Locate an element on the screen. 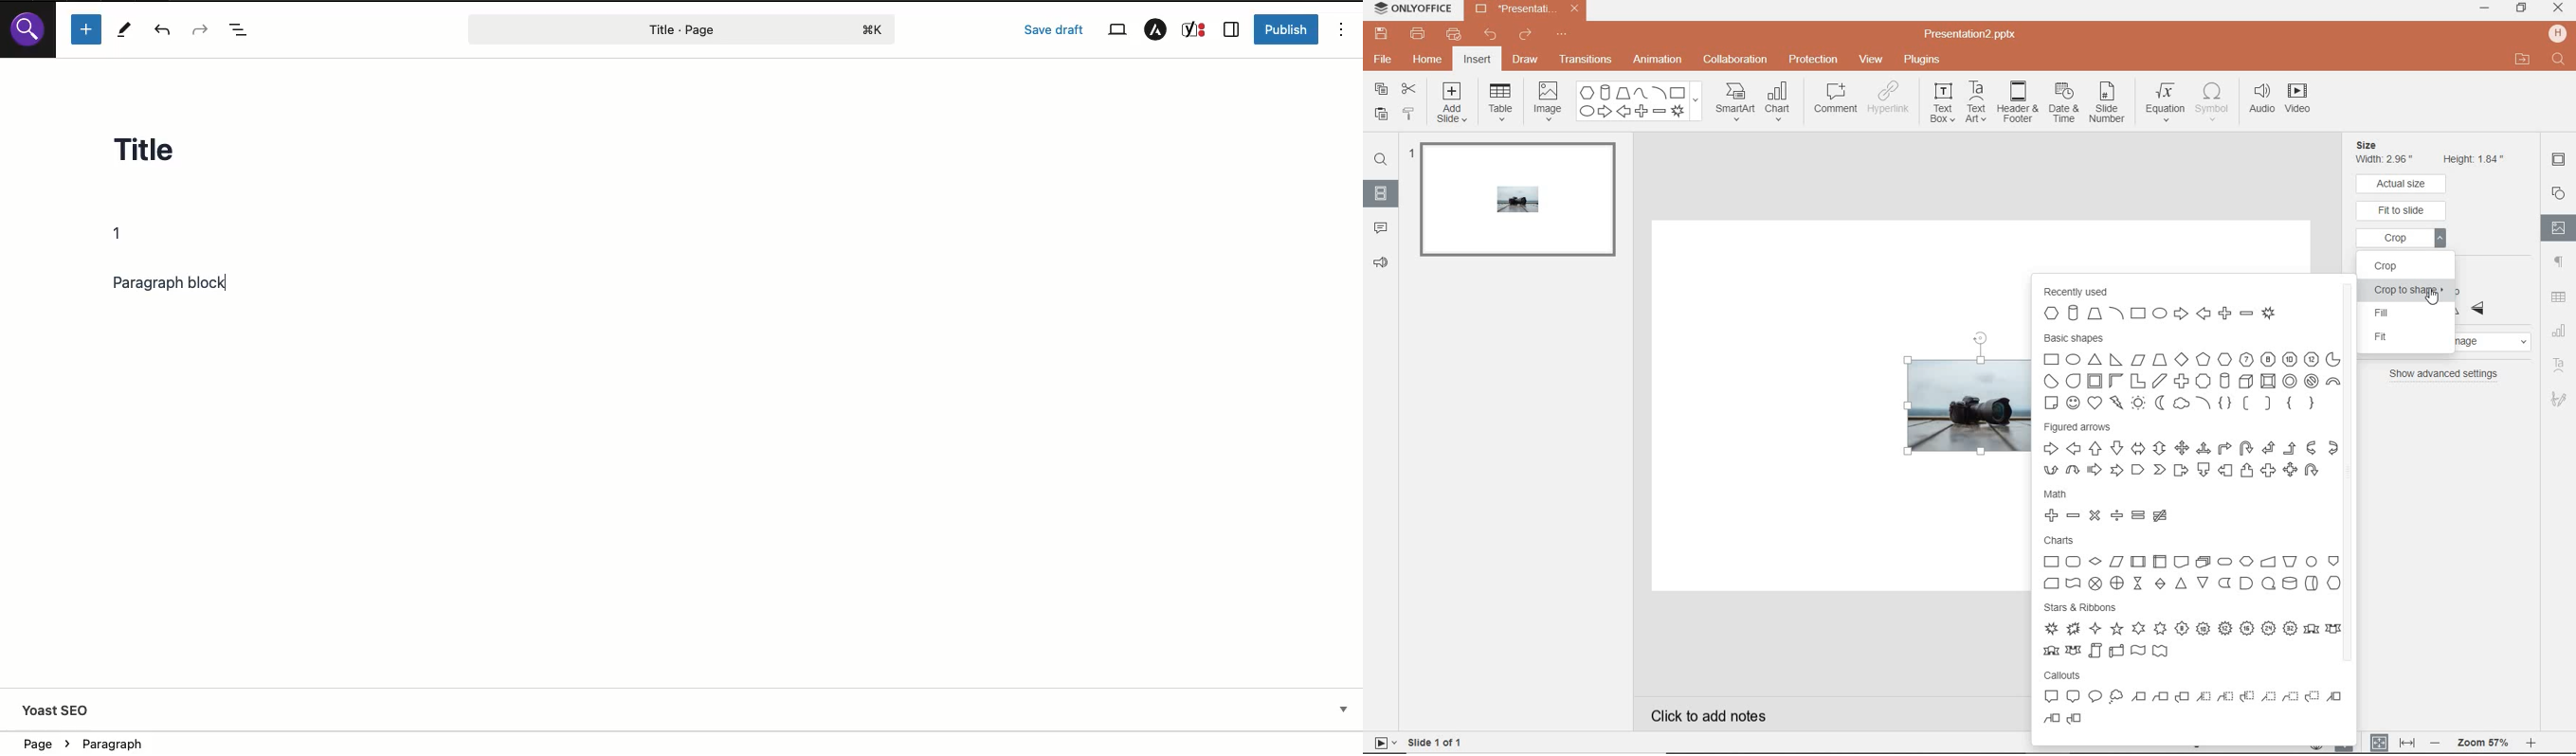  Location is located at coordinates (104, 742).